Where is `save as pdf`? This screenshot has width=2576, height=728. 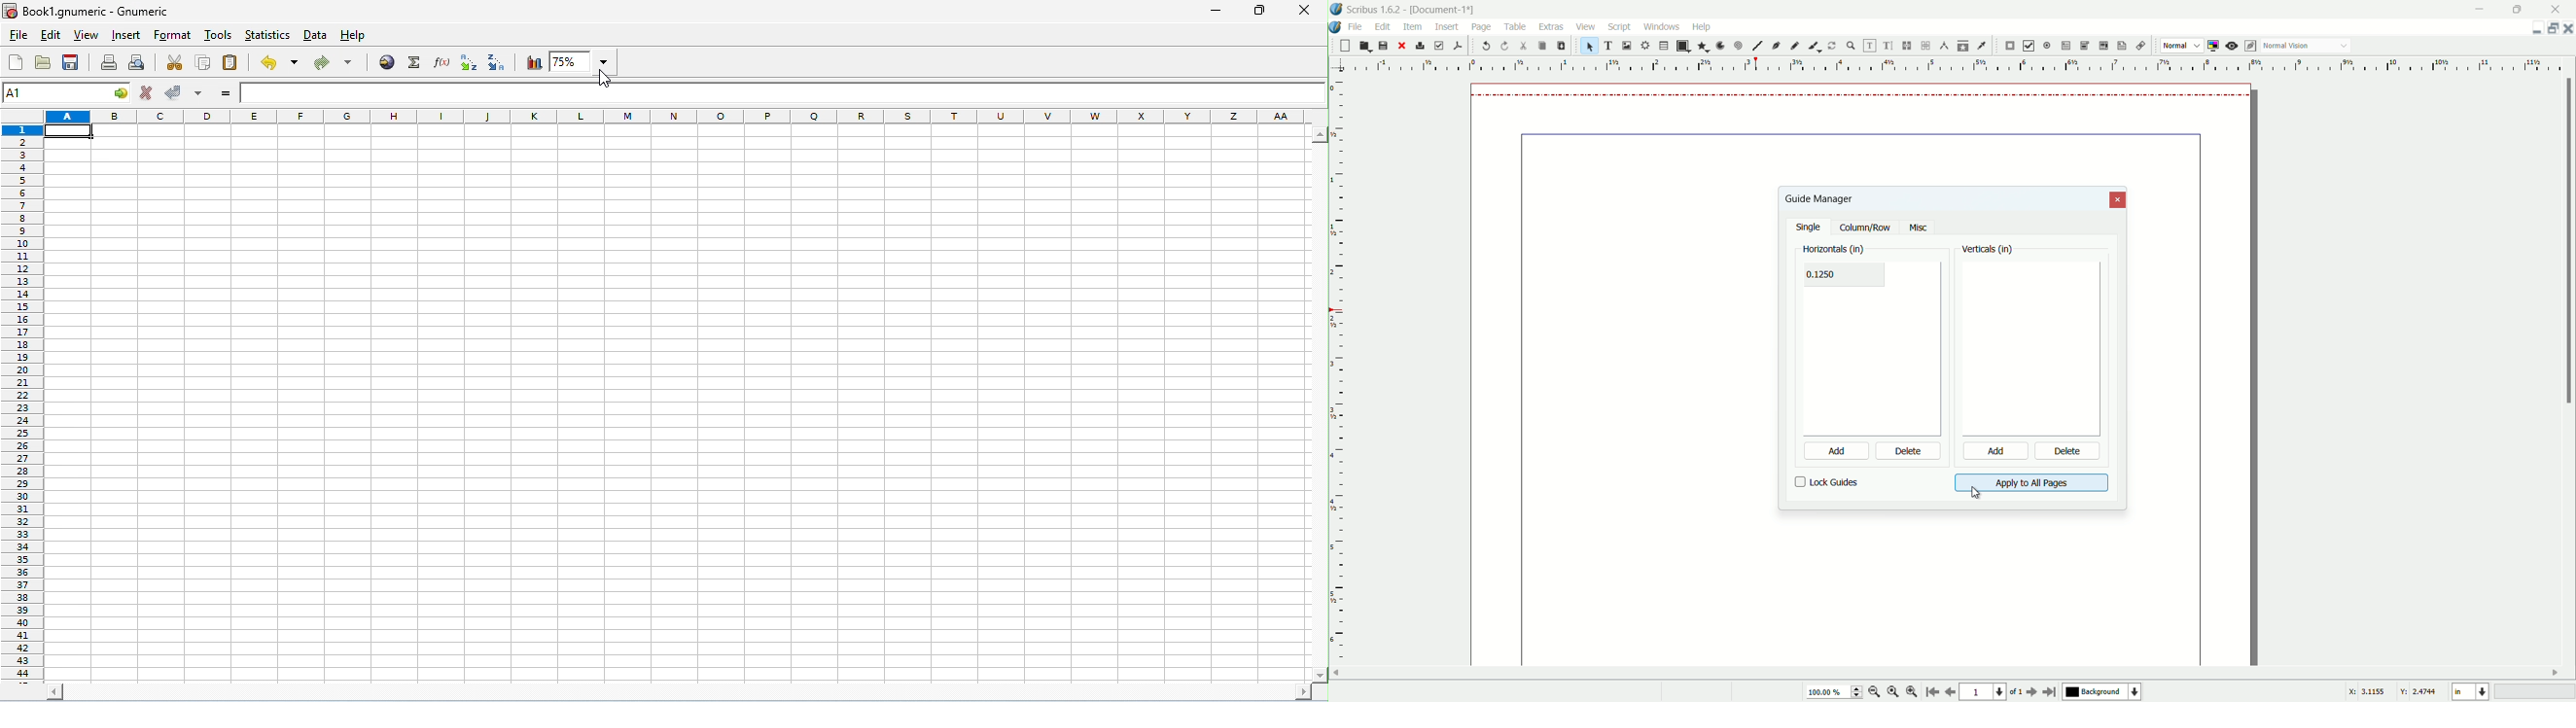
save as pdf is located at coordinates (1458, 44).